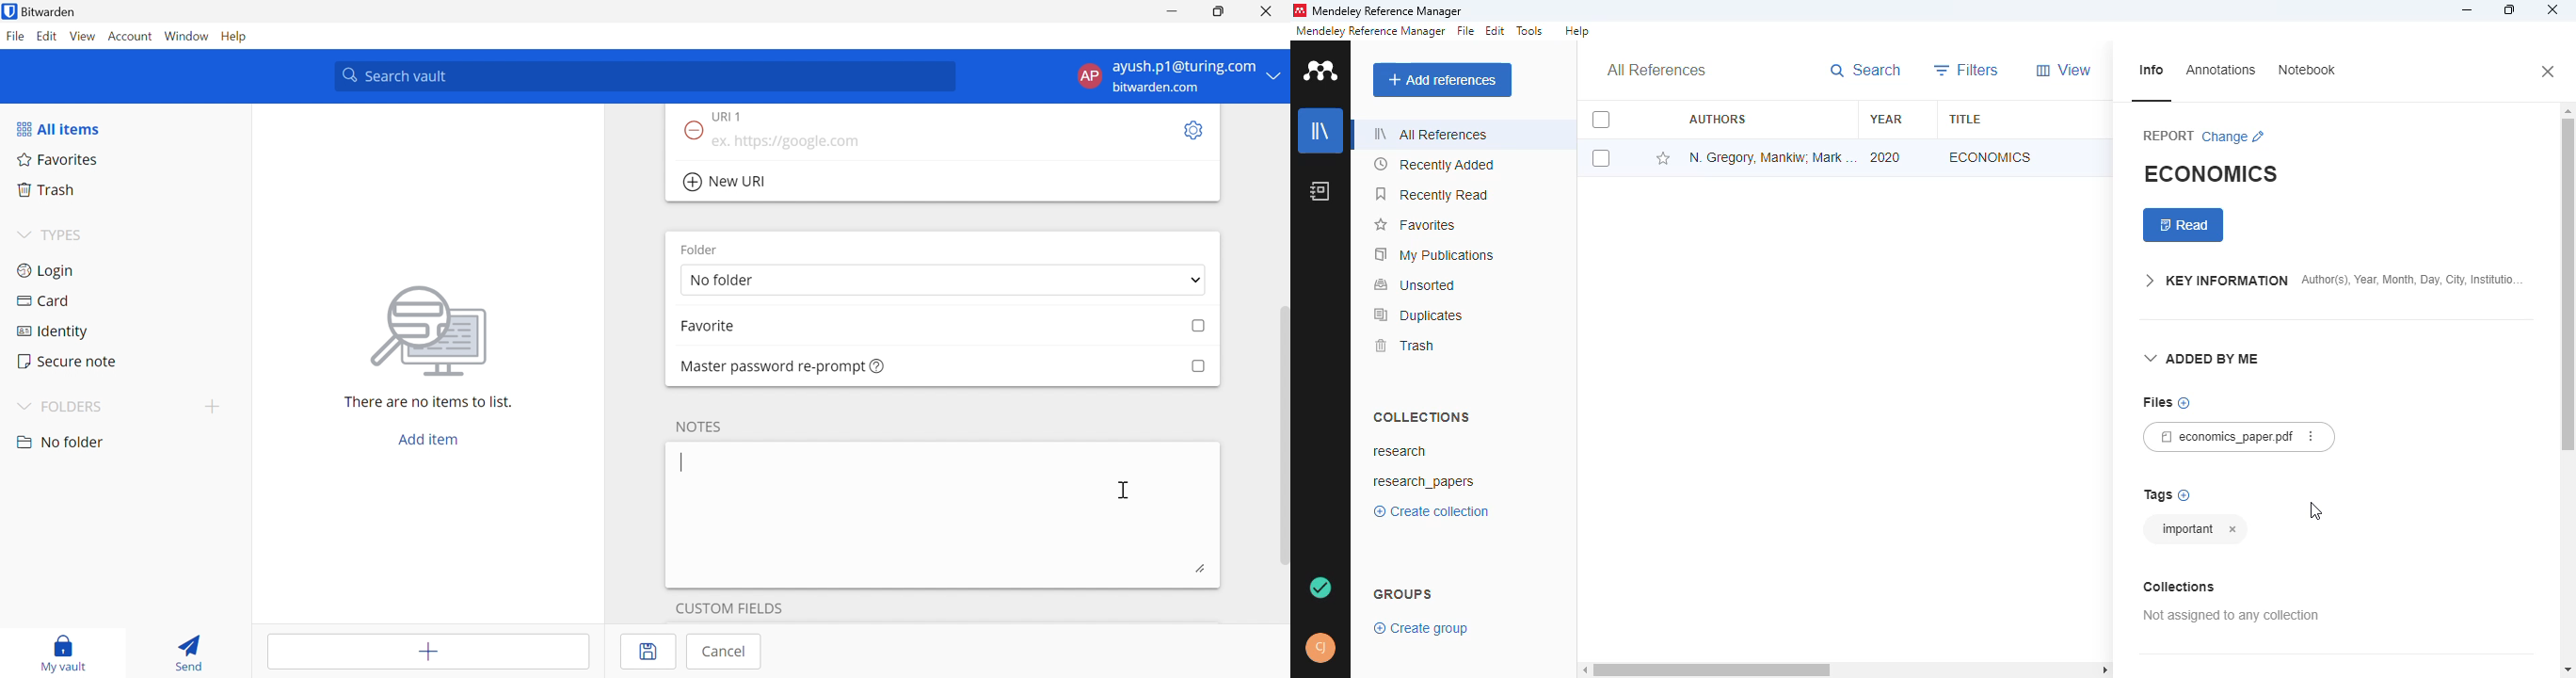 The width and height of the screenshot is (2576, 700). I want to click on N. Gregory Mankiw, Mark P. Taylor, so click(1773, 156).